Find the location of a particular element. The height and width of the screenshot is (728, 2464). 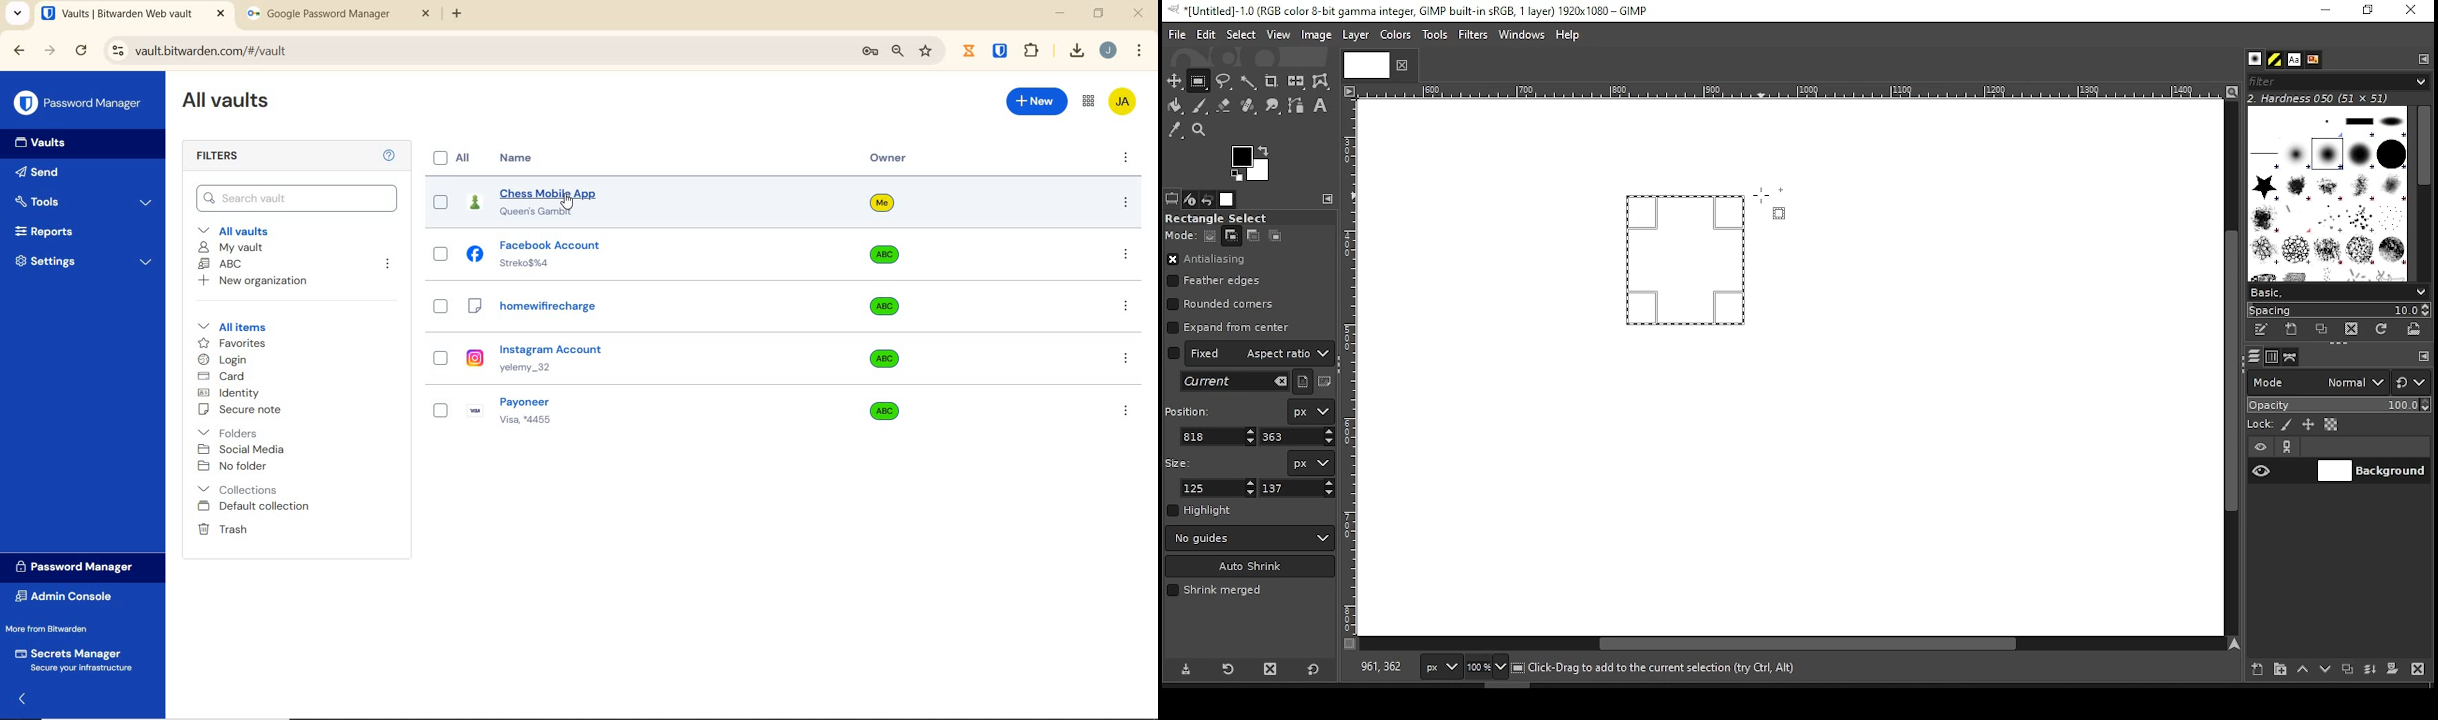

downloads is located at coordinates (1073, 52).